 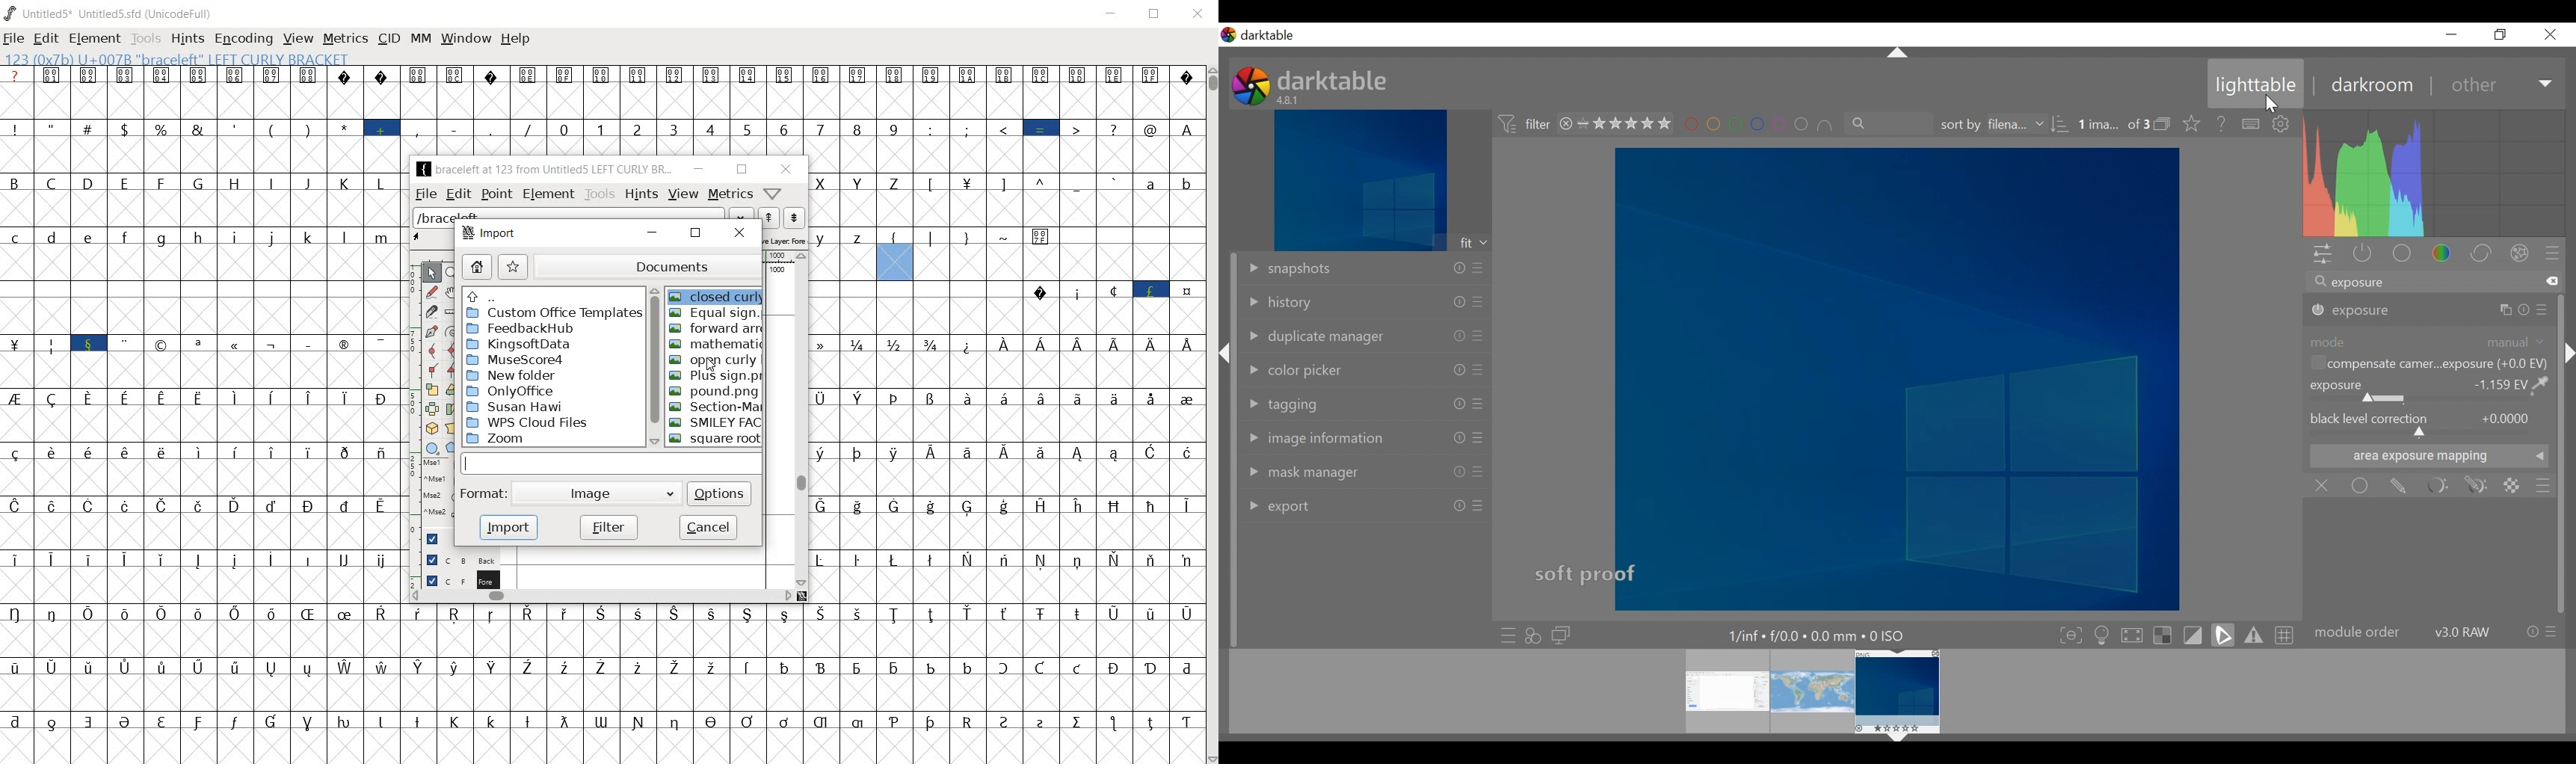 I want to click on guide, so click(x=431, y=540).